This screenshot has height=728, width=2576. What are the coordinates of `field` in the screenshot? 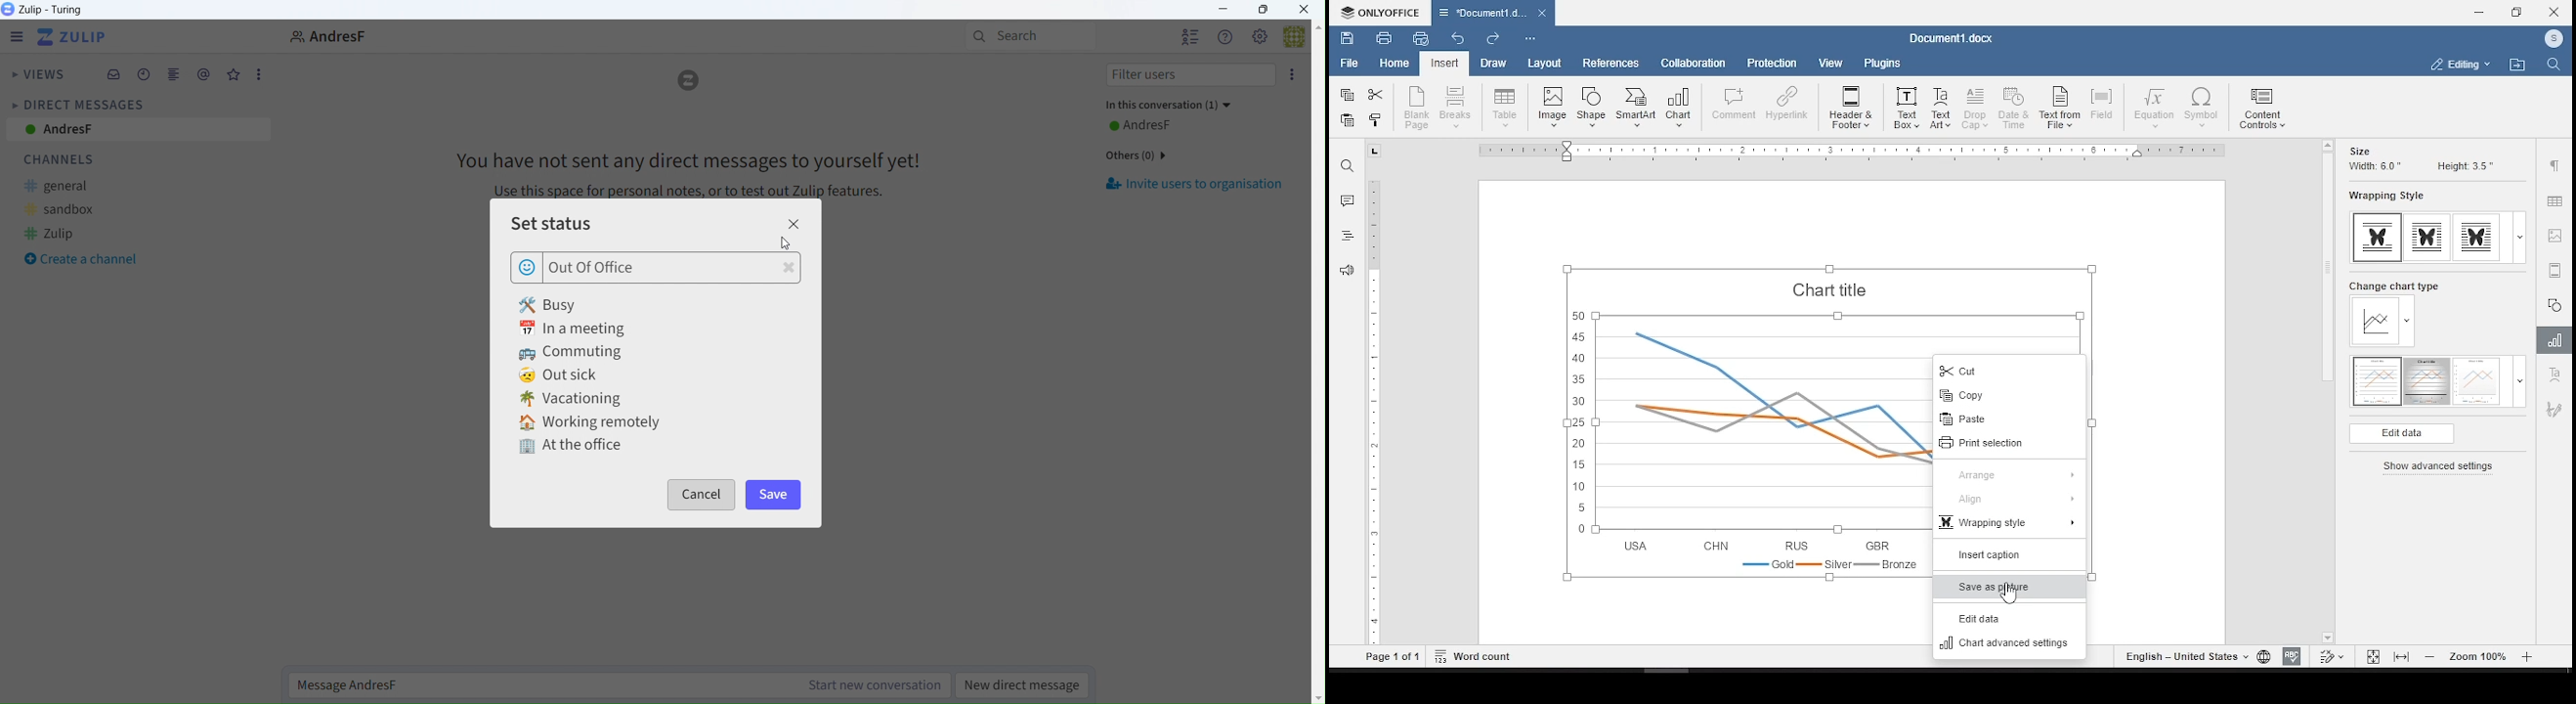 It's located at (2105, 107).